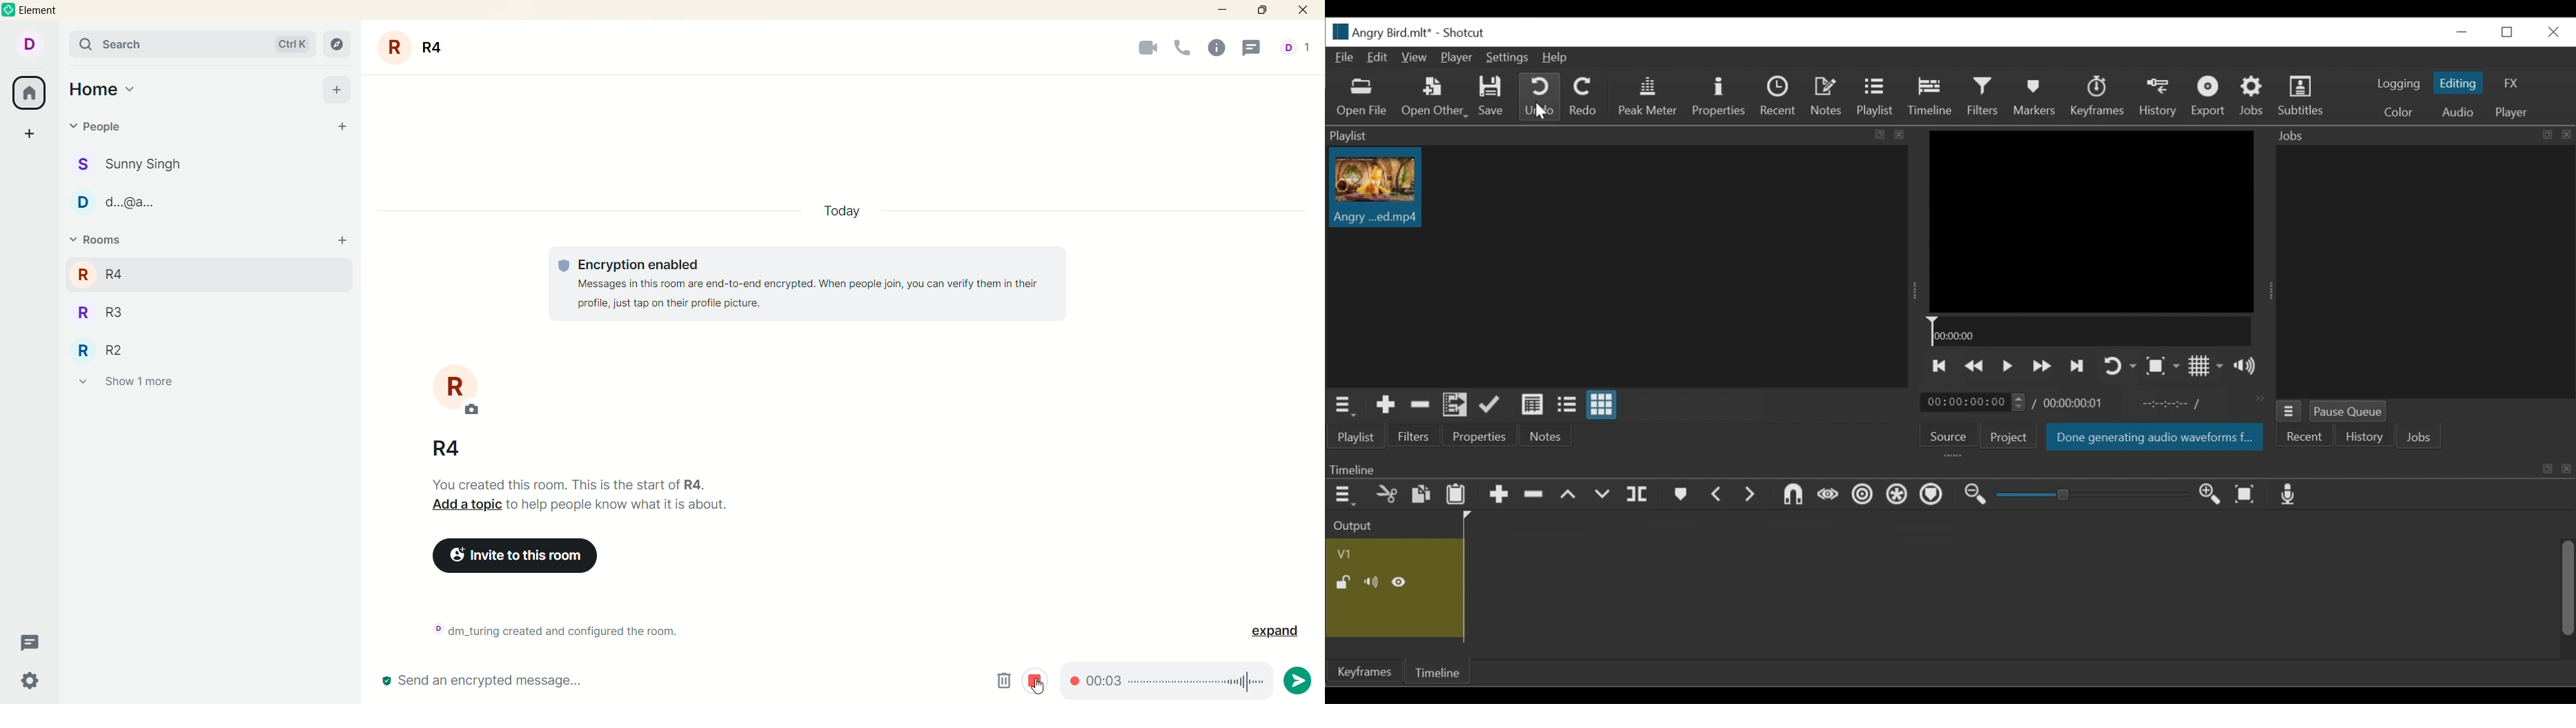 This screenshot has height=728, width=2576. Describe the element at coordinates (1369, 580) in the screenshot. I see `mute` at that location.